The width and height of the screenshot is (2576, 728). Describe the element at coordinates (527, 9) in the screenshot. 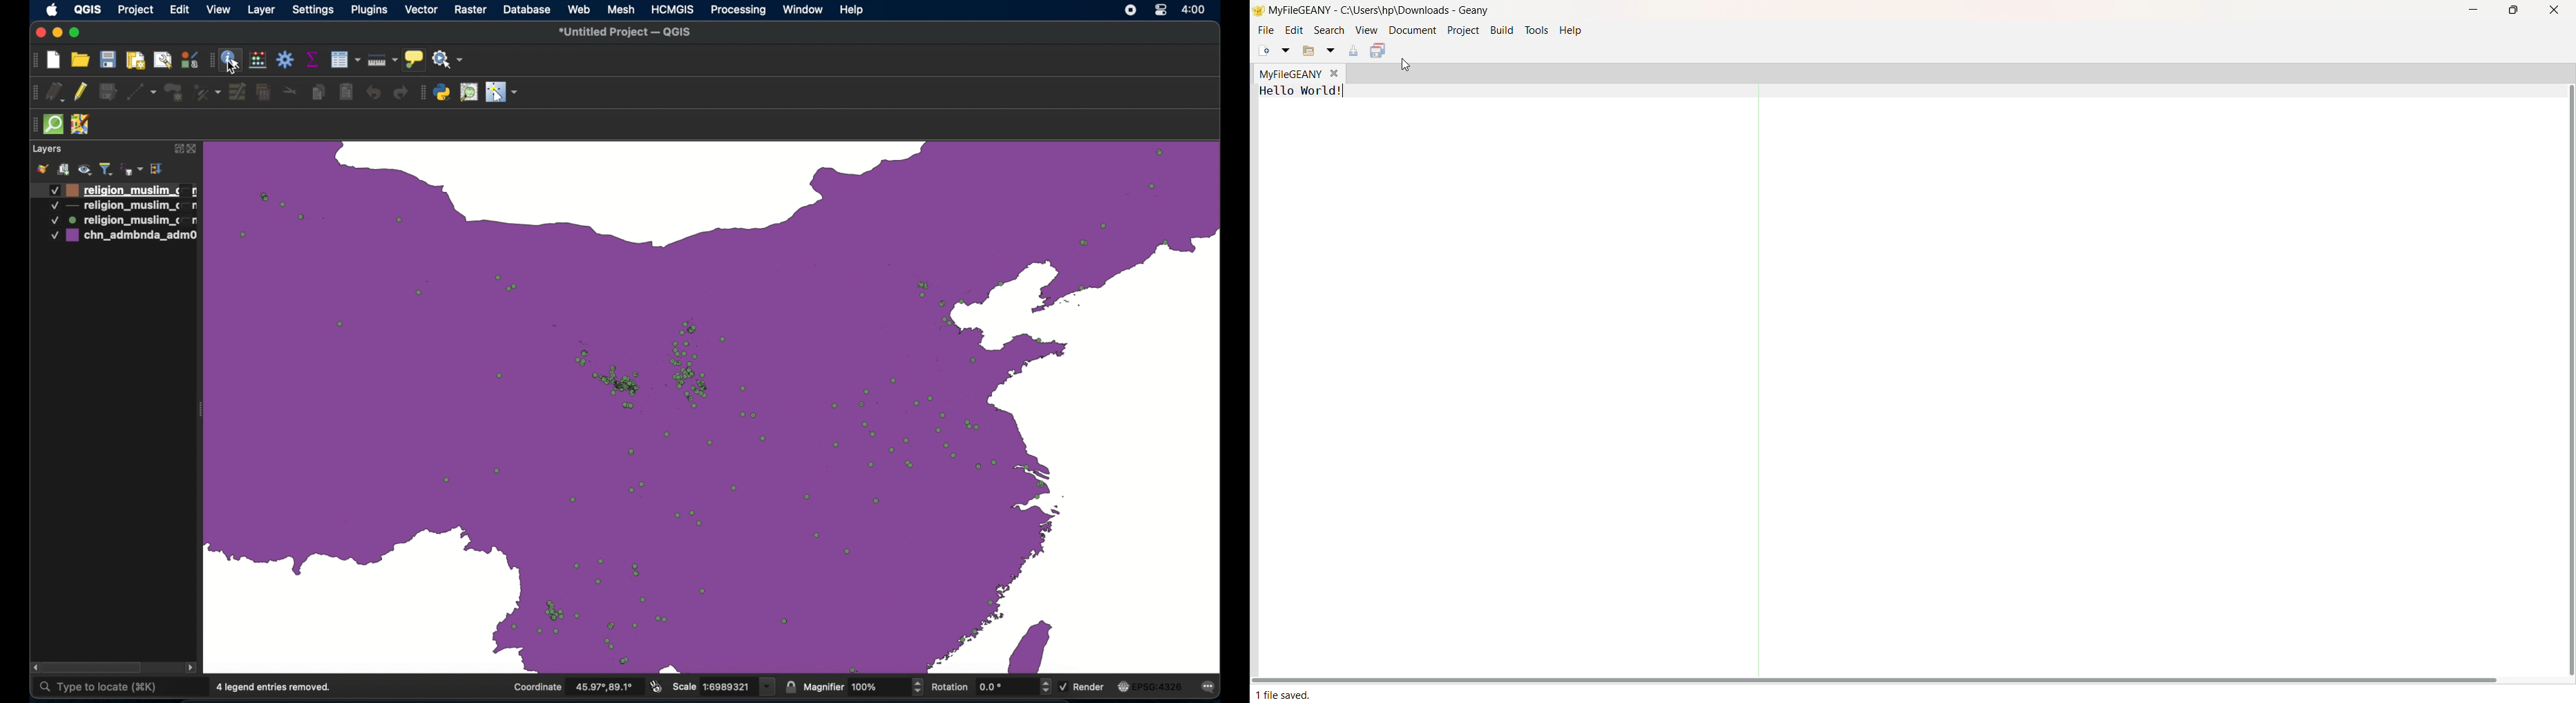

I see `database` at that location.